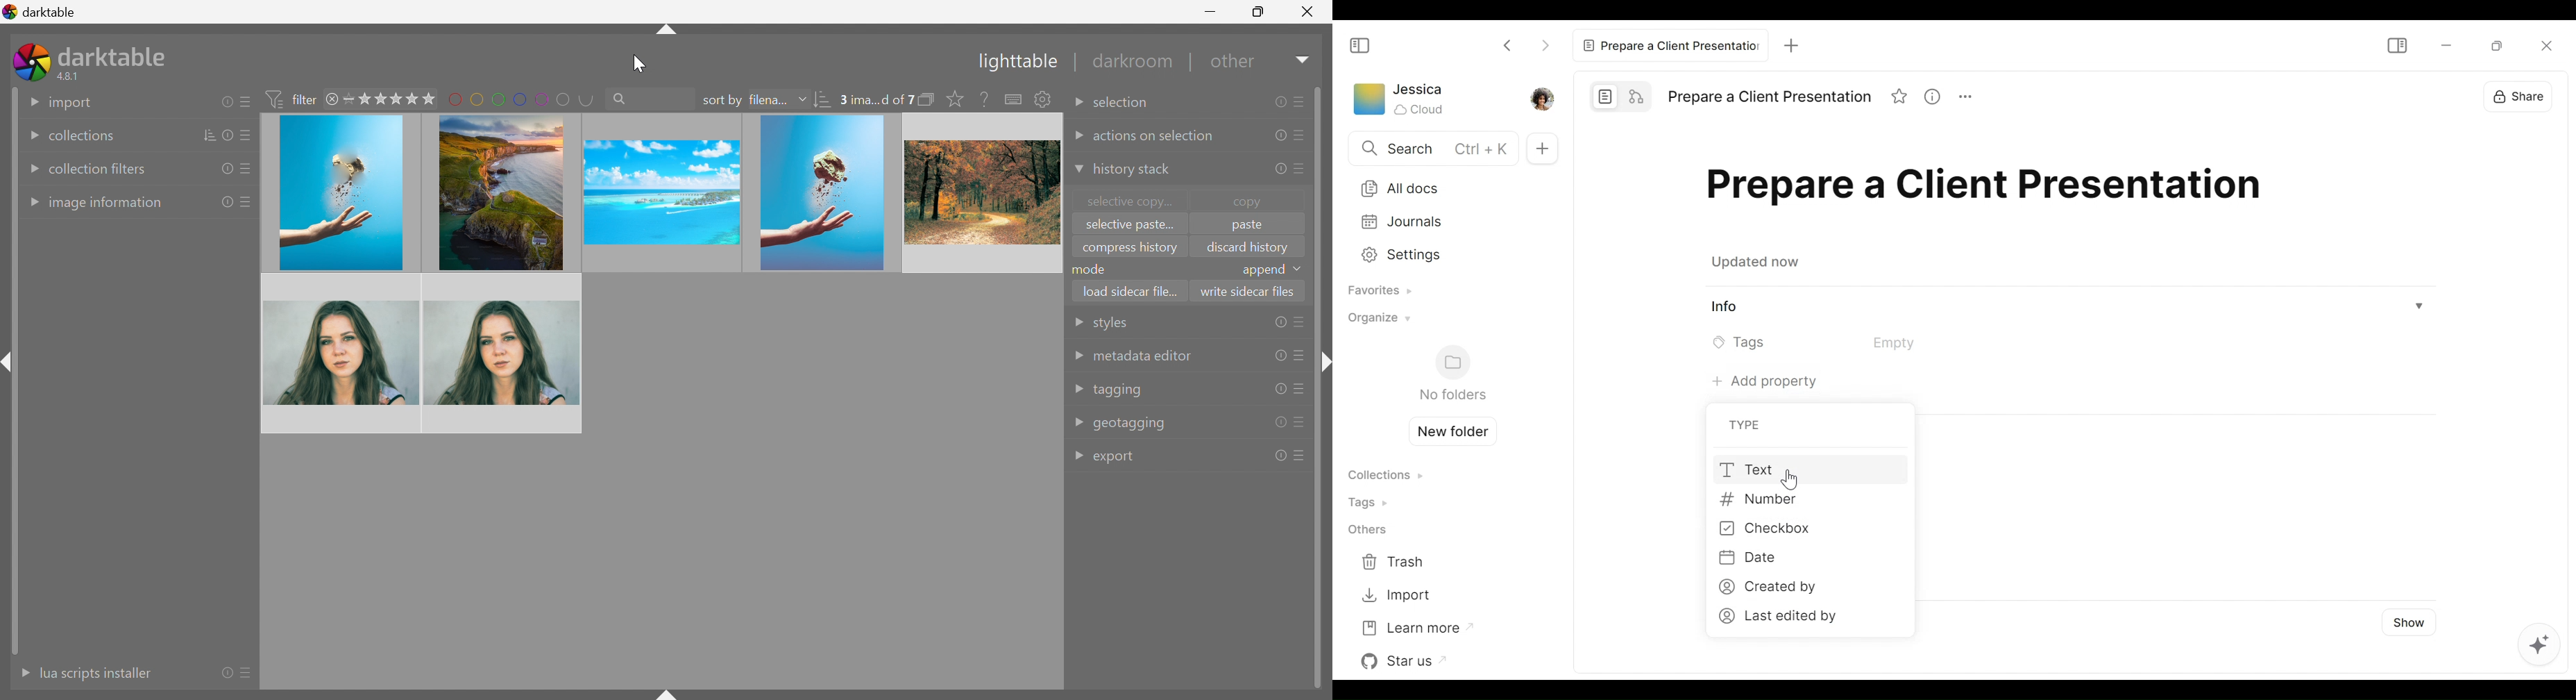 The image size is (2576, 700). Describe the element at coordinates (1015, 99) in the screenshot. I see `define shortcuts` at that location.